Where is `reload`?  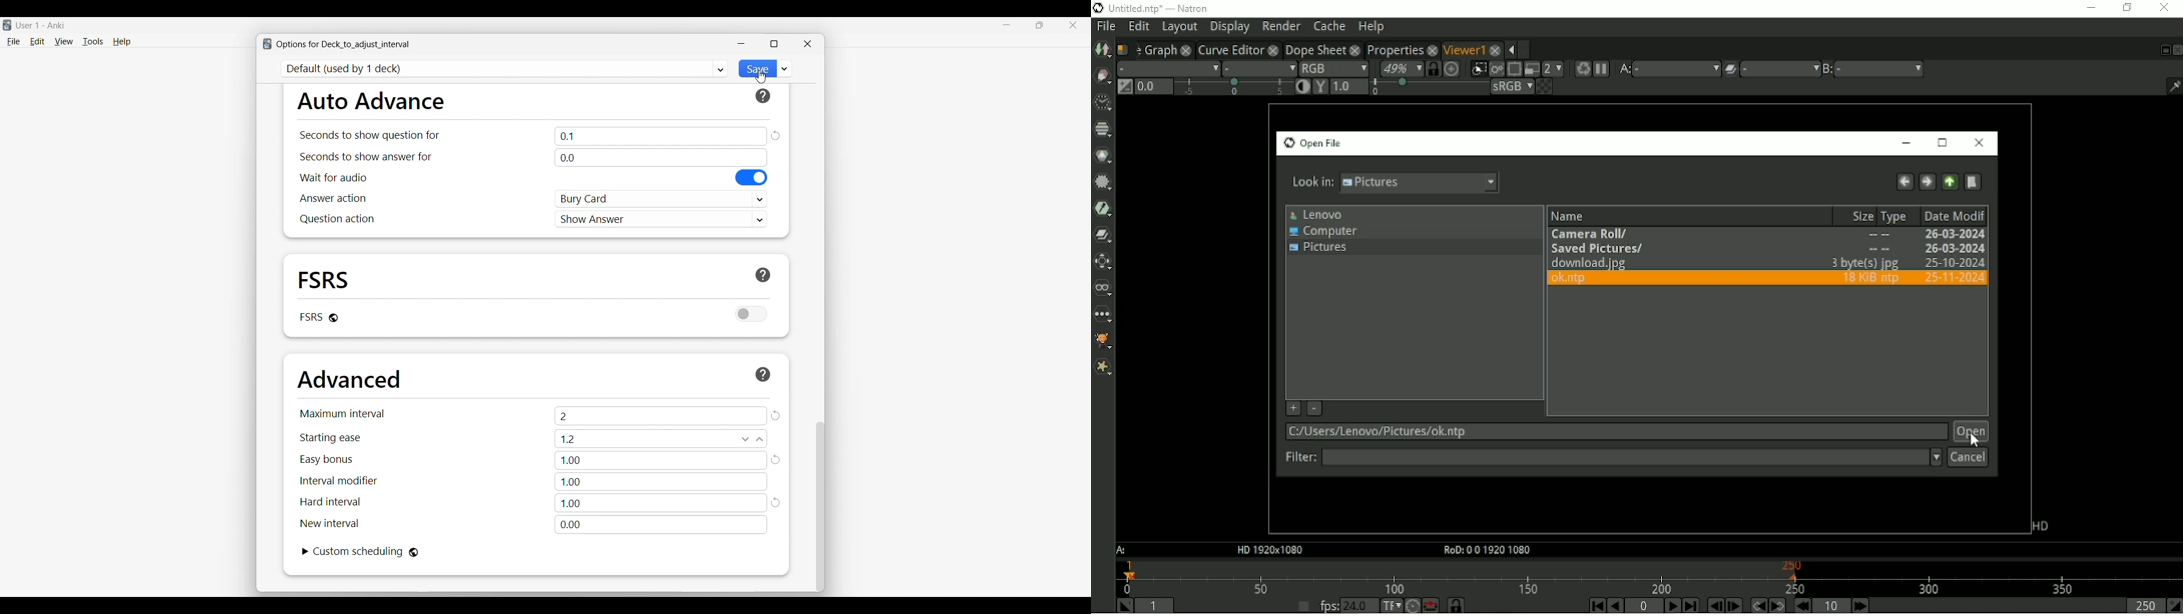 reload is located at coordinates (775, 135).